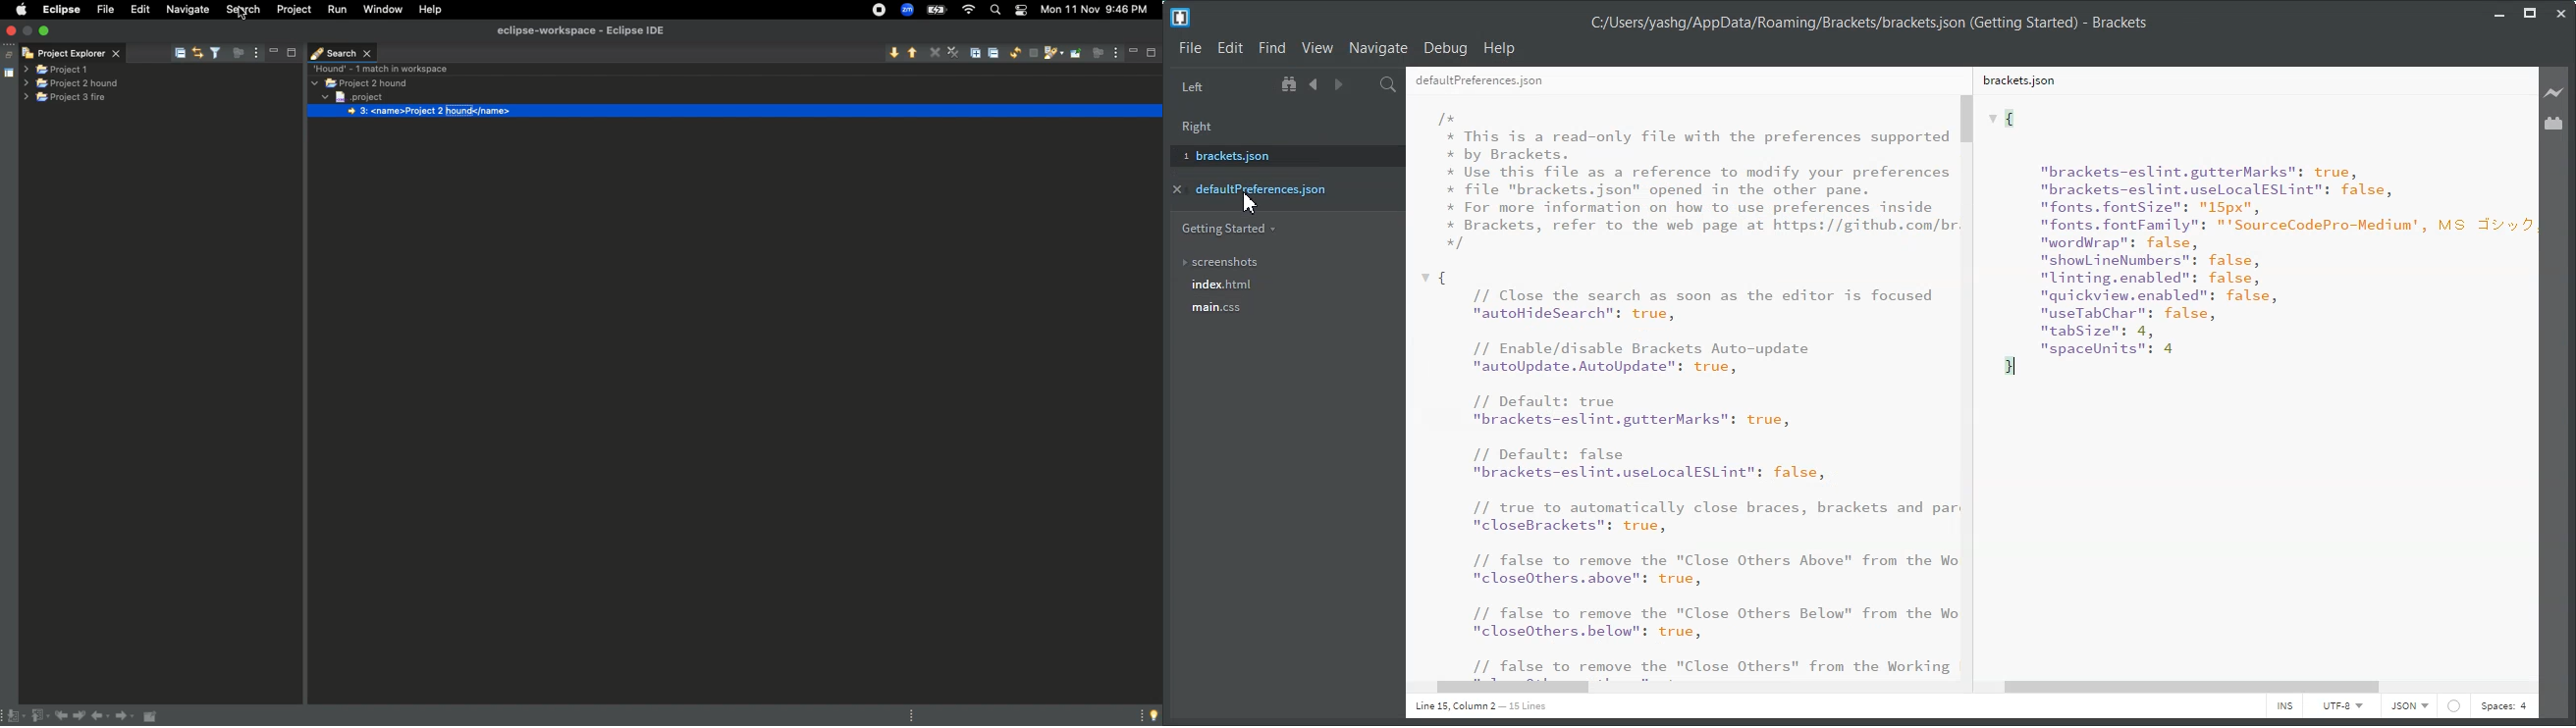 Image resolution: width=2576 pixels, height=728 pixels. Describe the element at coordinates (383, 10) in the screenshot. I see `Window` at that location.